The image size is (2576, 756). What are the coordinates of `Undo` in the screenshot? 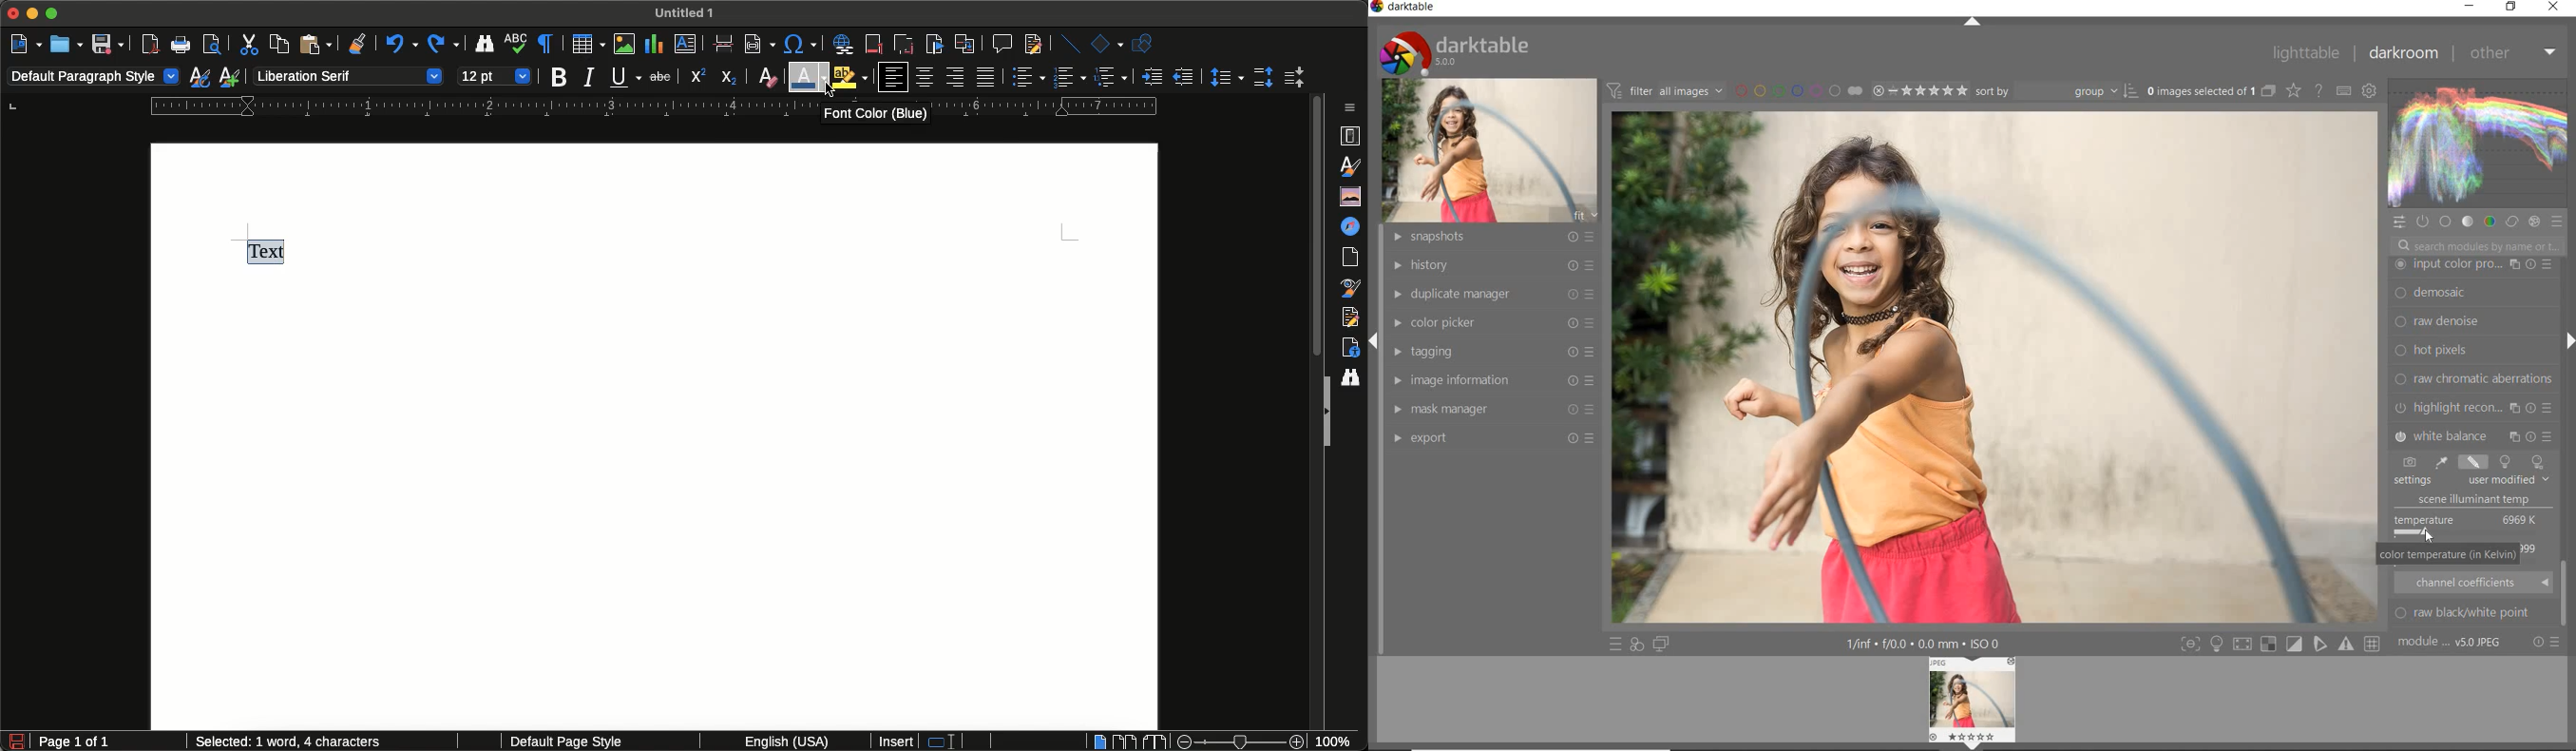 It's located at (399, 47).